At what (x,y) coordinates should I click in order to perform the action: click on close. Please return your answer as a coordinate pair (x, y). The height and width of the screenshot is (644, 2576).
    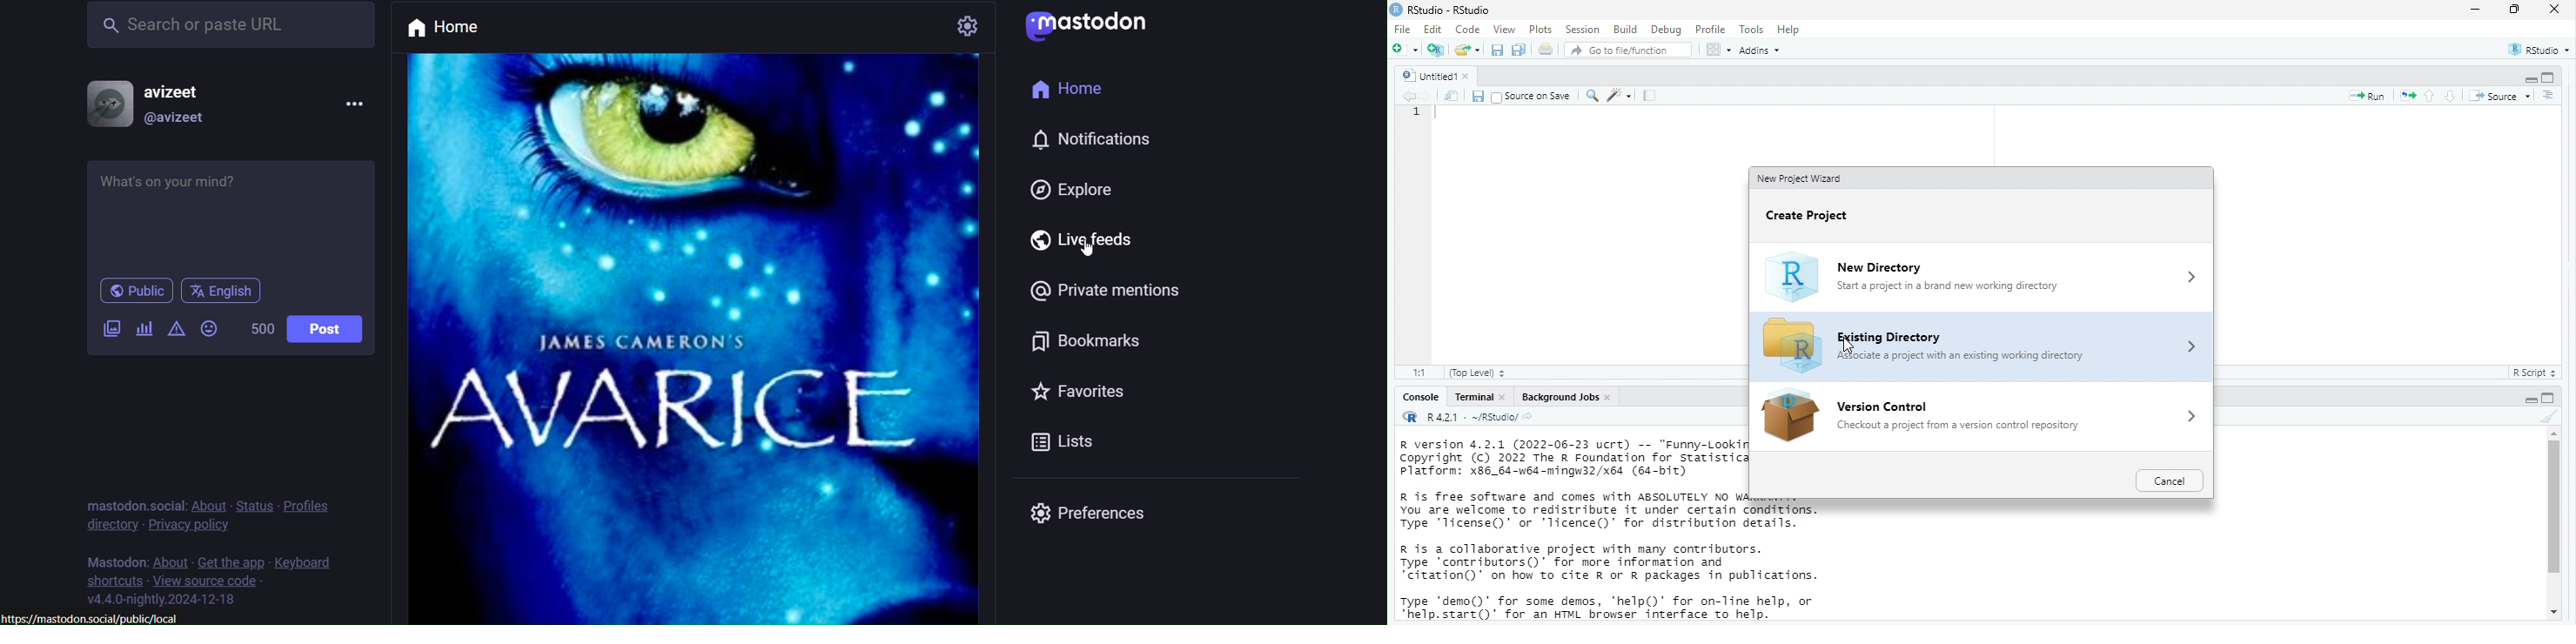
    Looking at the image, I should click on (1474, 76).